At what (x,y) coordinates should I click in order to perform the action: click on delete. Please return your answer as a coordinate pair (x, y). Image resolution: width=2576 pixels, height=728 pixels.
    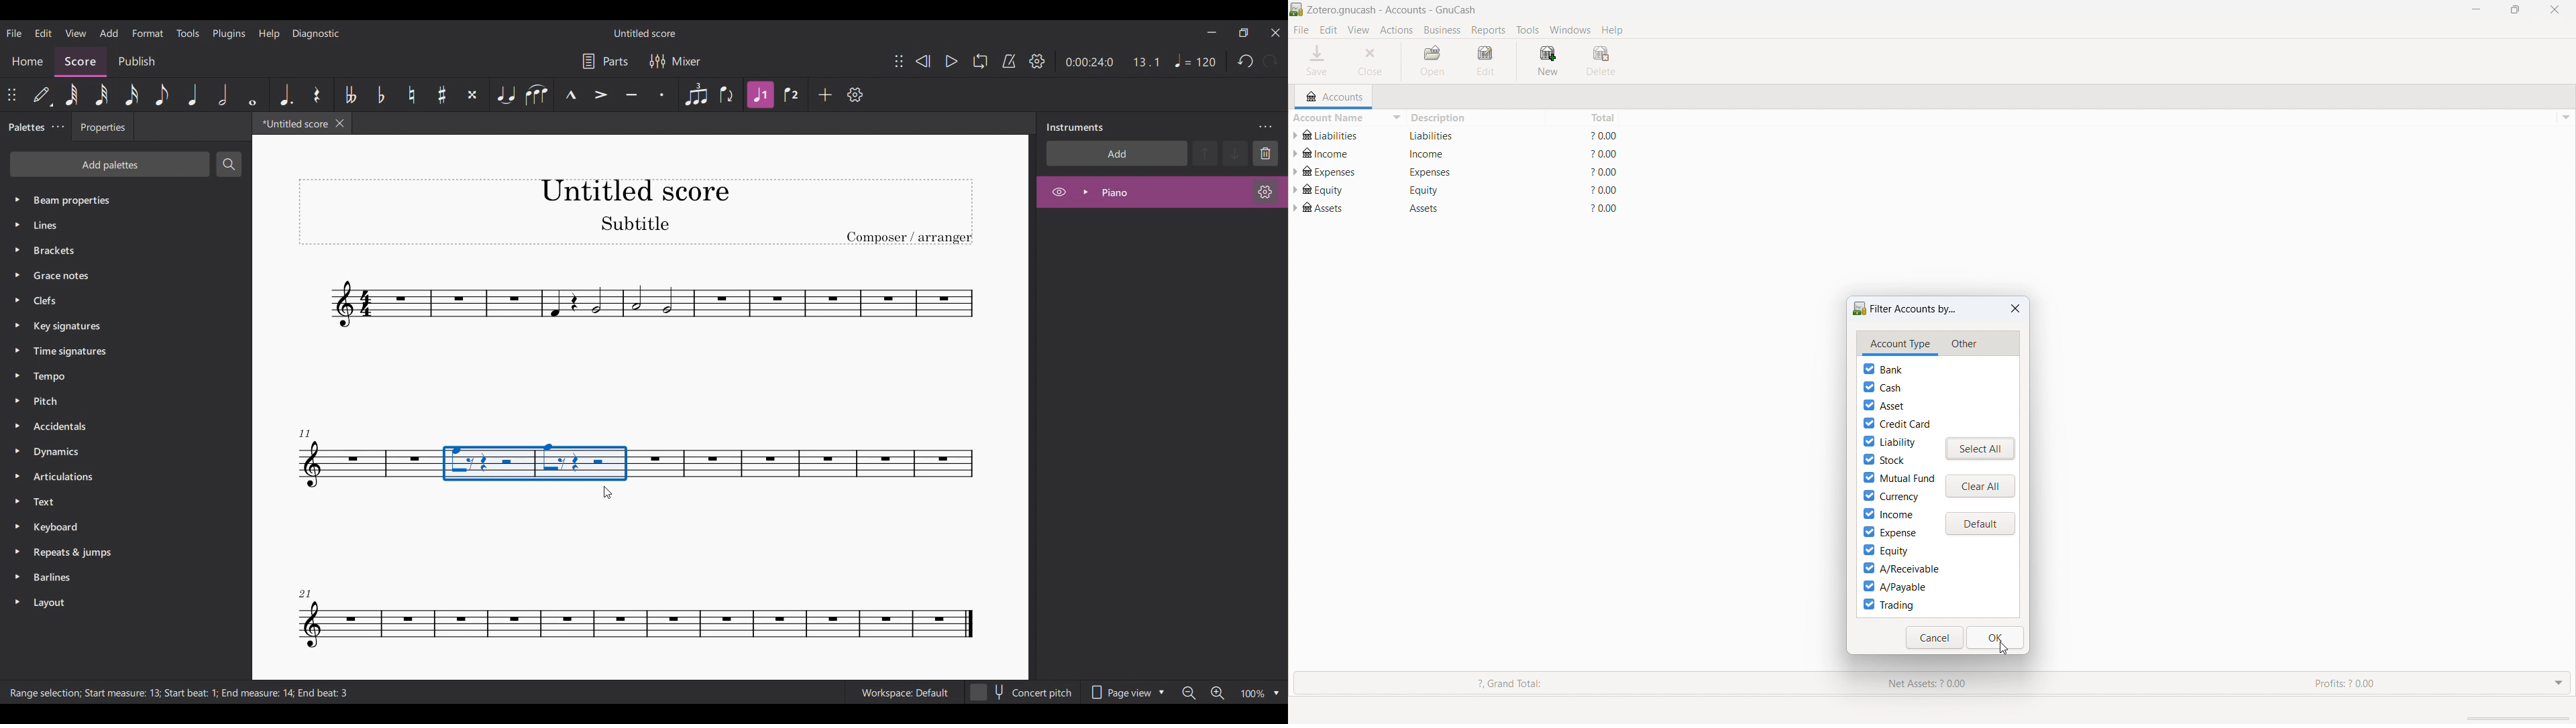
    Looking at the image, I should click on (1601, 60).